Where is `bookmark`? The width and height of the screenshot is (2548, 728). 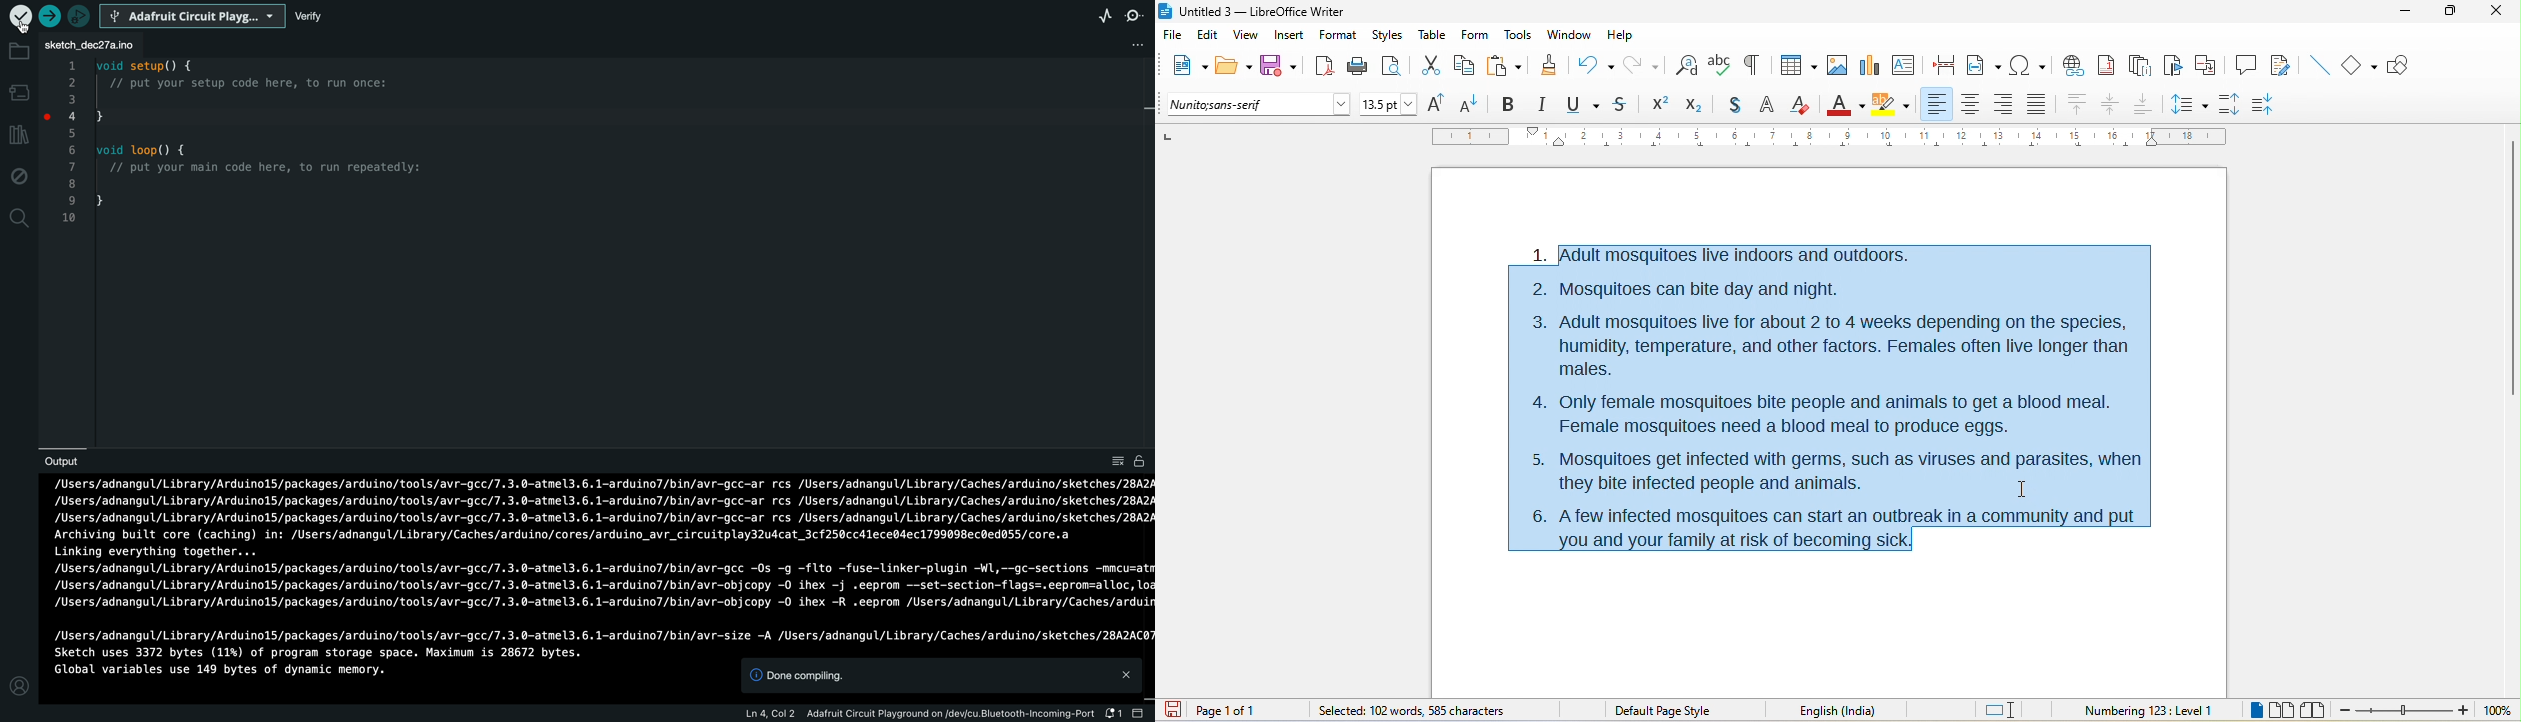 bookmark is located at coordinates (2174, 66).